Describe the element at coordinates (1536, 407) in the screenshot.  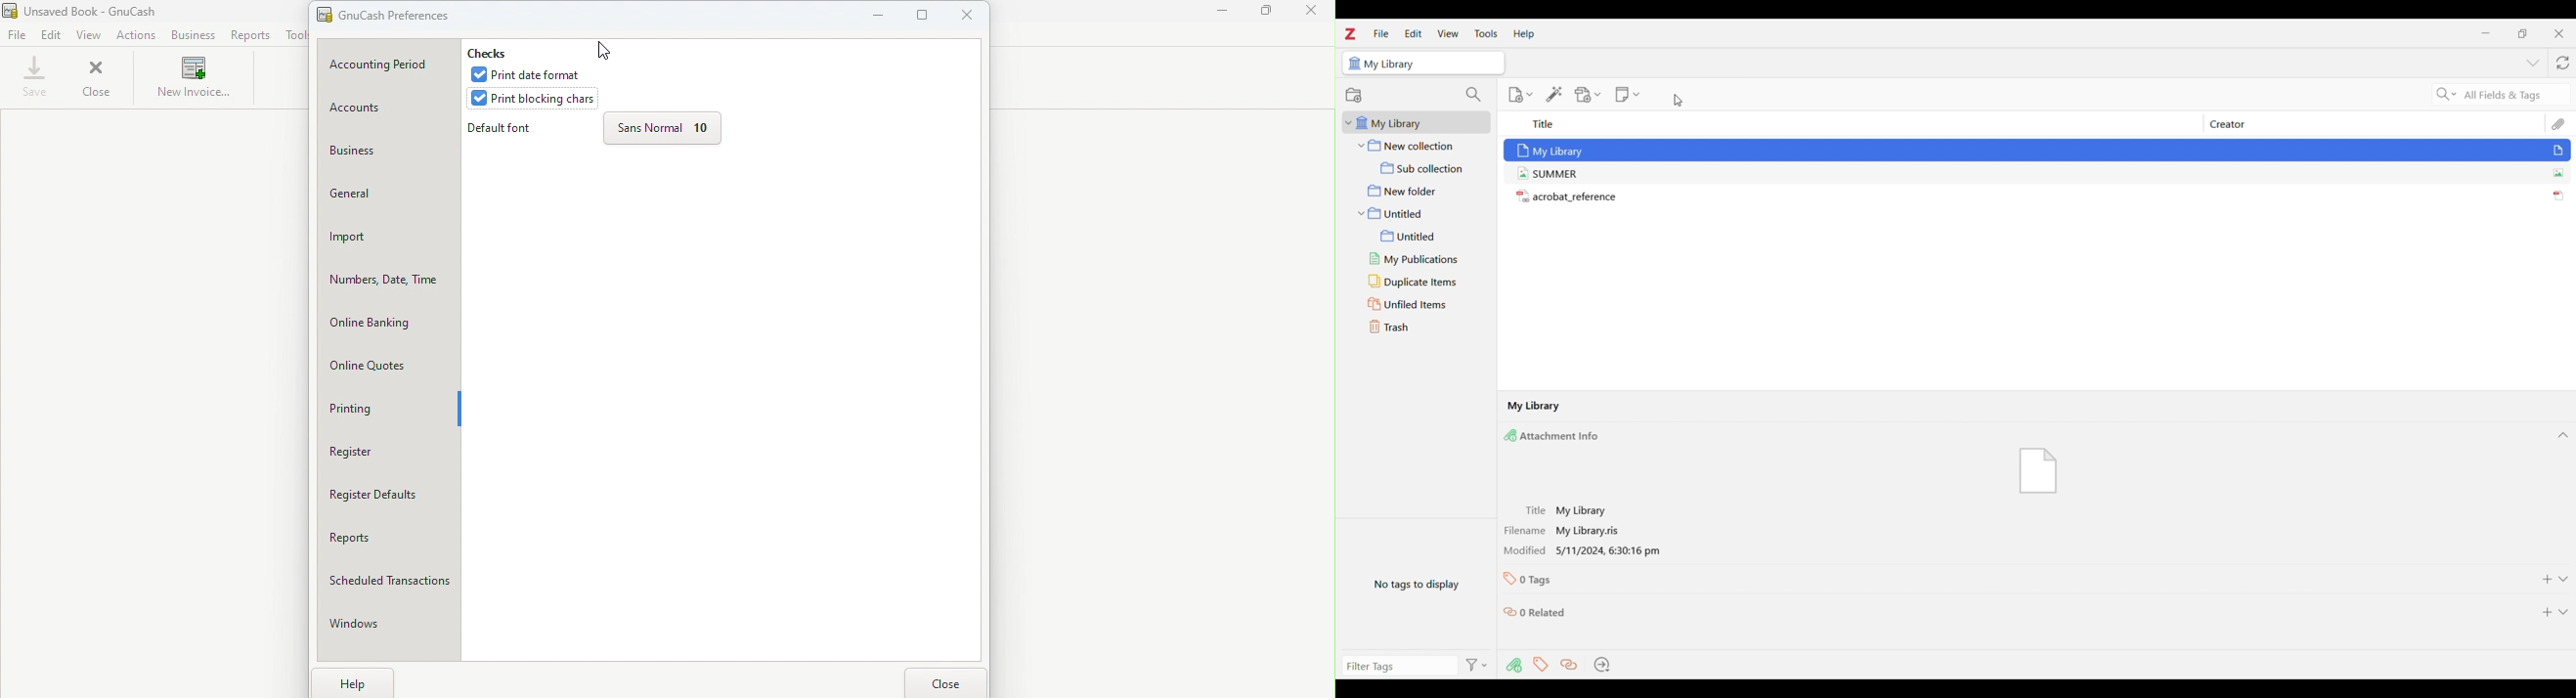
I see `My Library` at that location.